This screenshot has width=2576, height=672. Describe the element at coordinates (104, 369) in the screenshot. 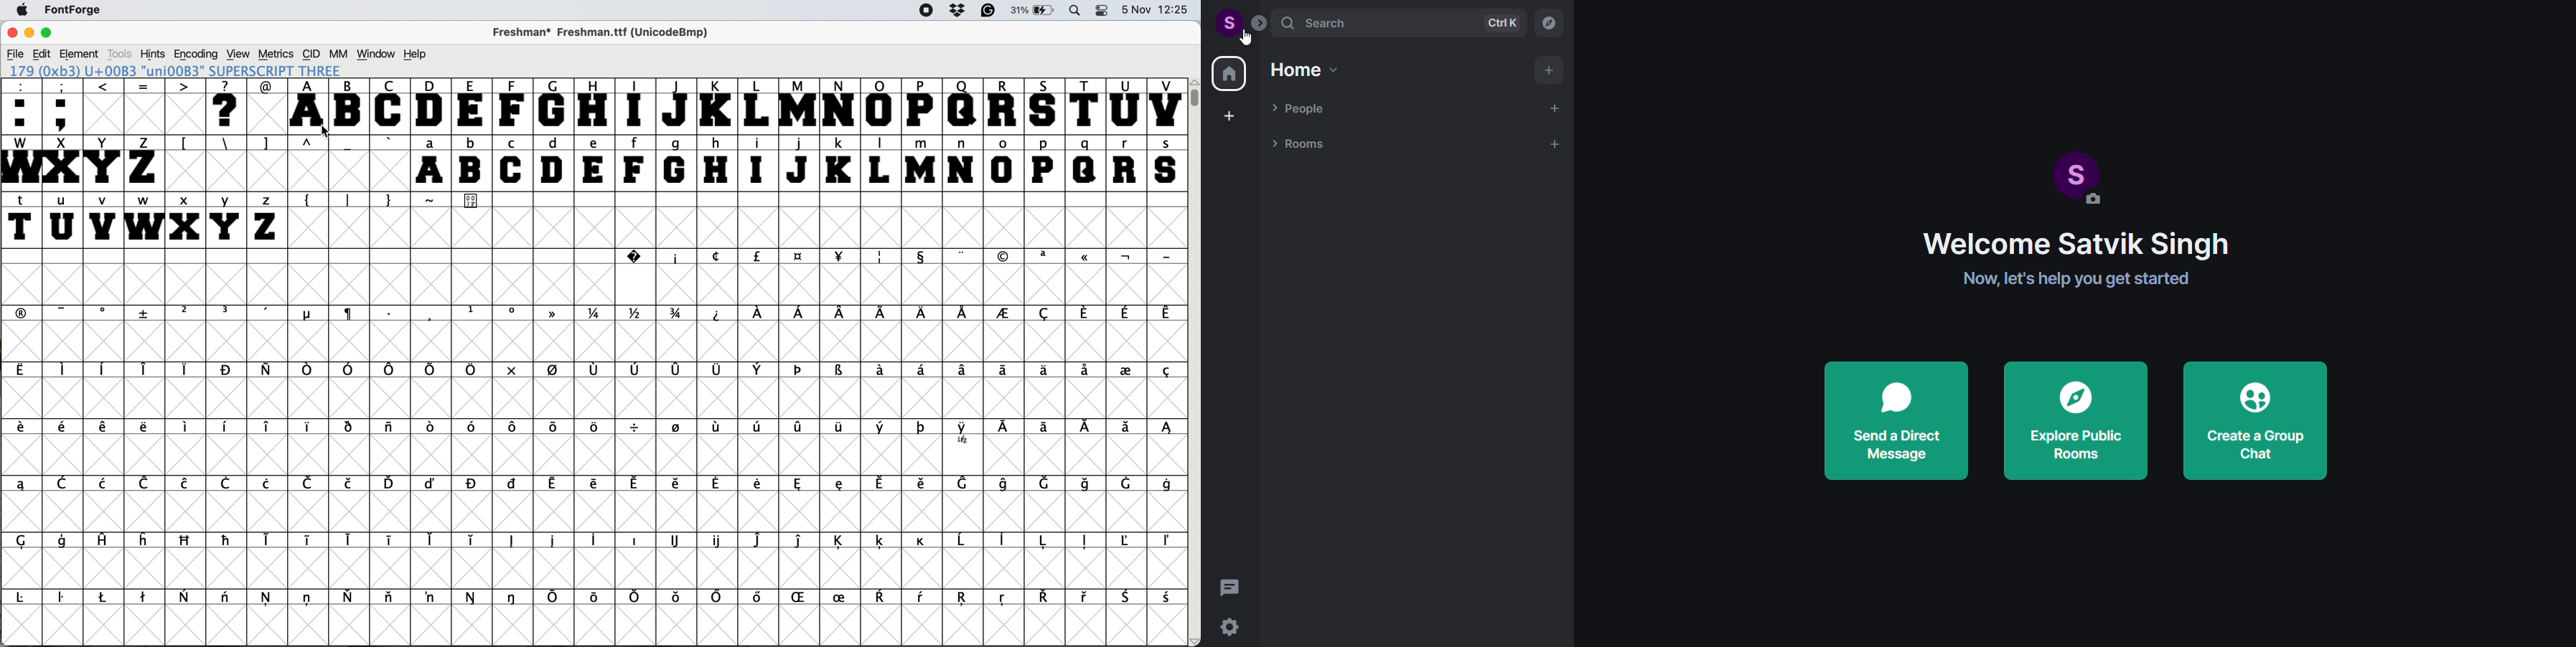

I see `symbol` at that location.